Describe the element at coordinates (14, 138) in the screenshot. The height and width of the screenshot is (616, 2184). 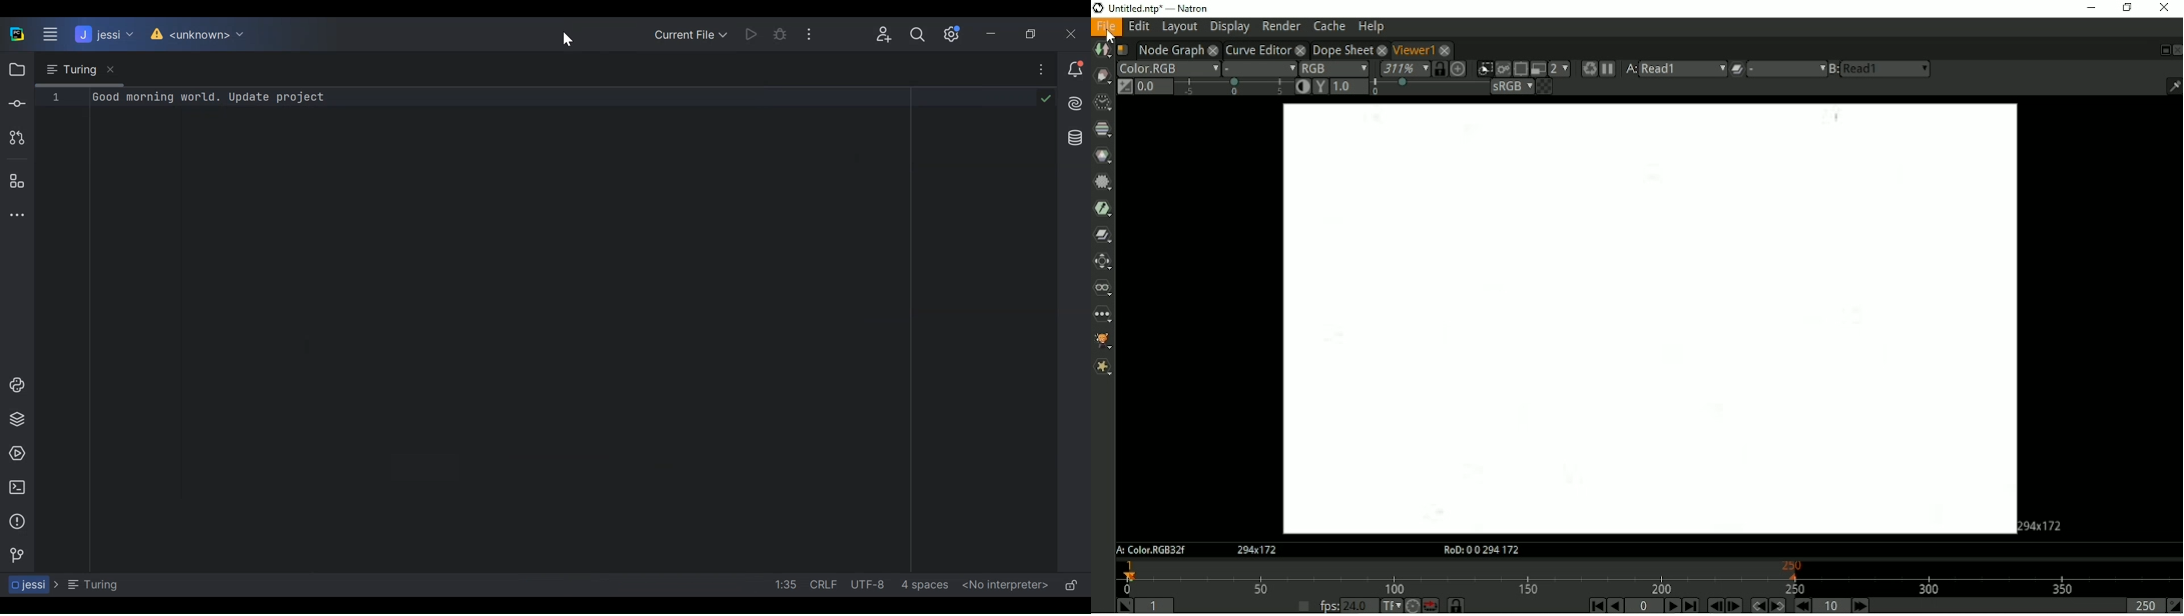
I see `Pull Requests` at that location.